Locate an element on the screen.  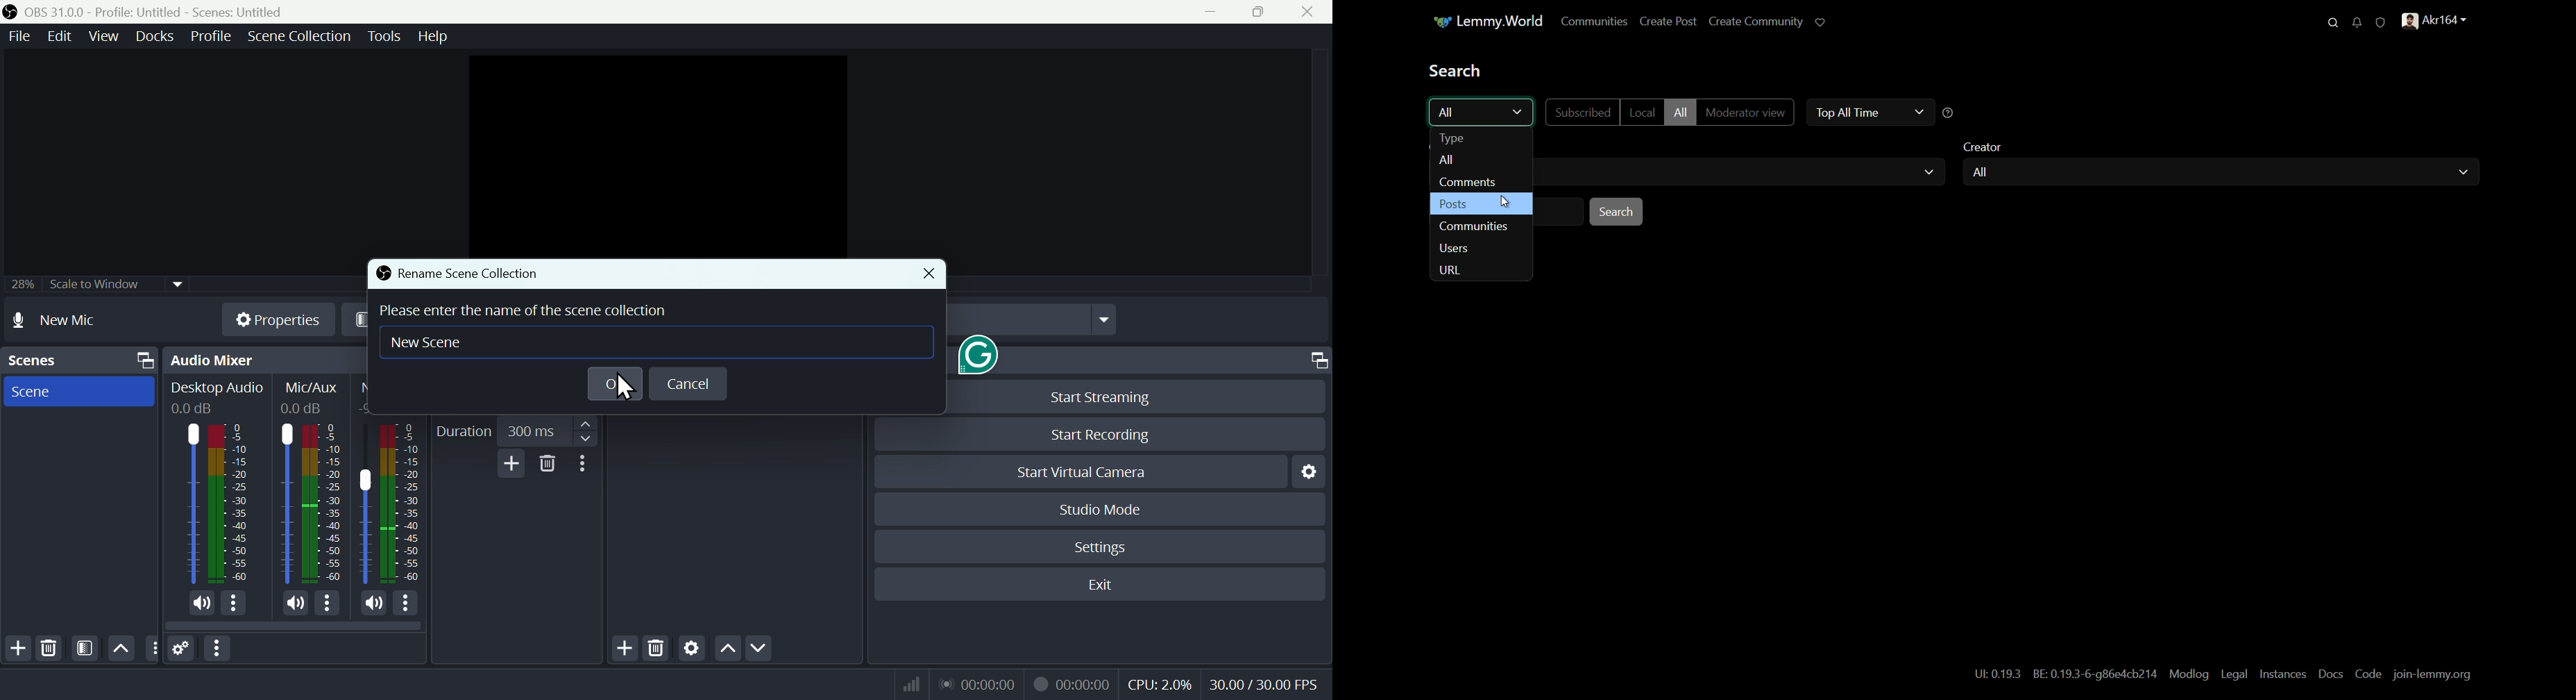
Filter is located at coordinates (87, 649).